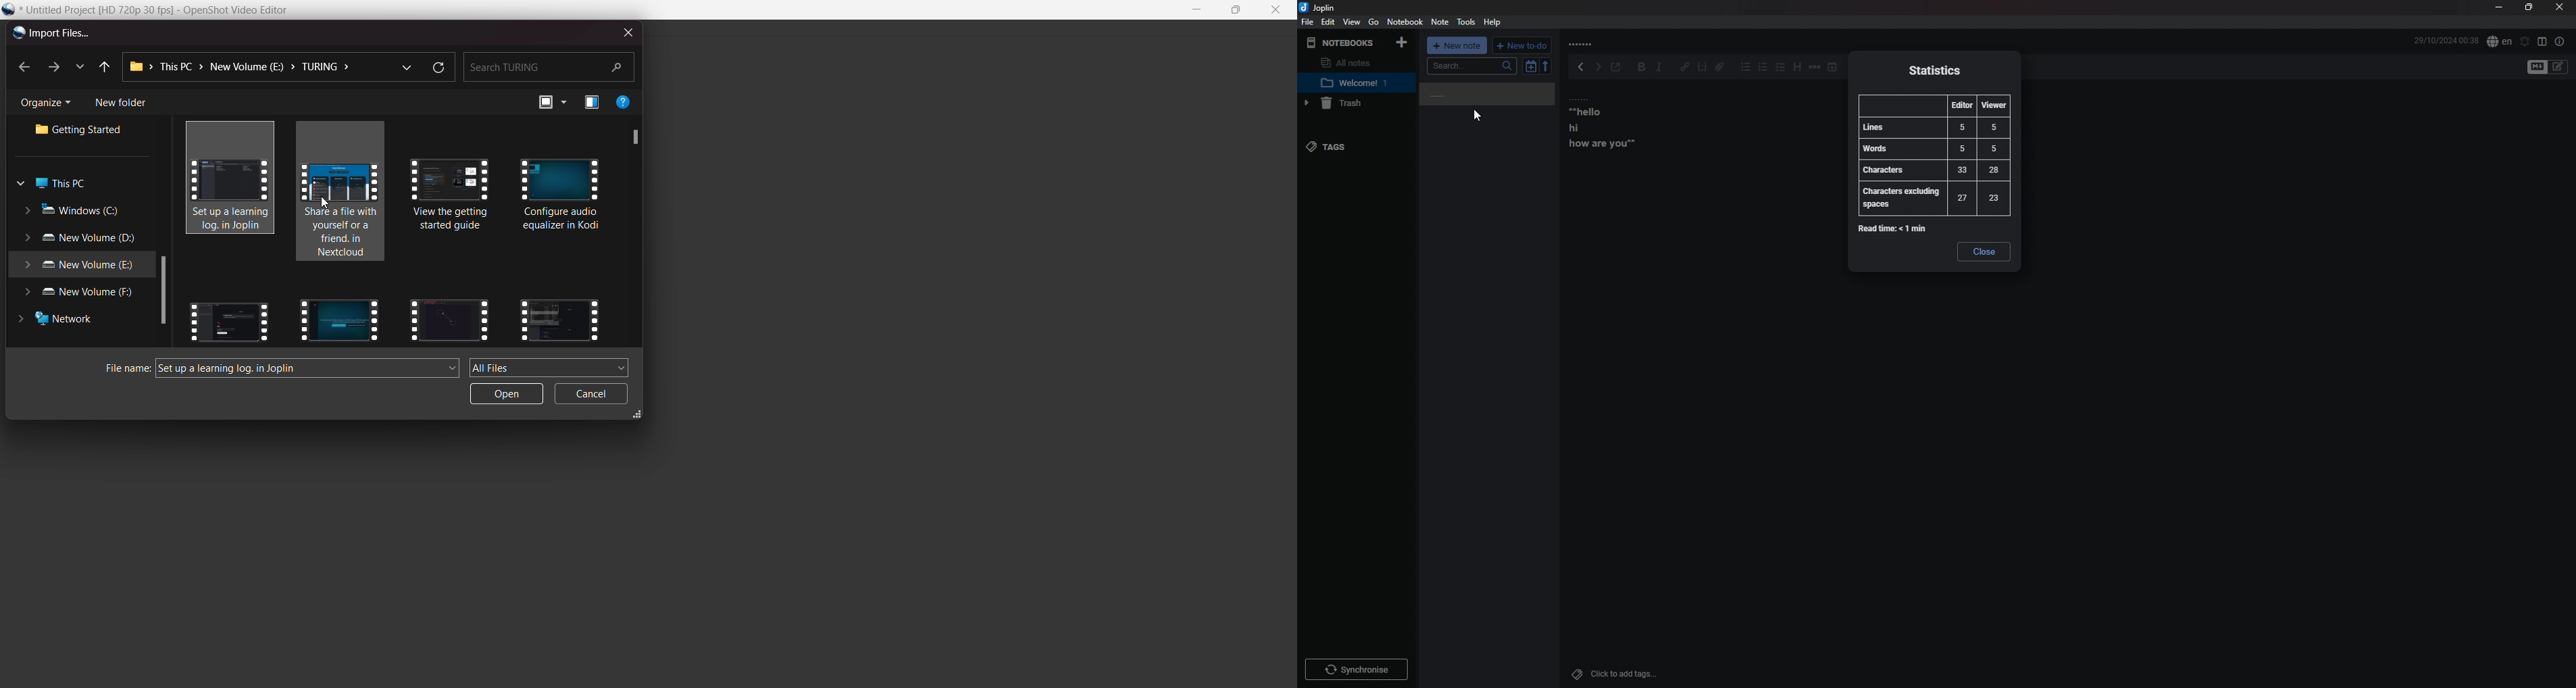  What do you see at coordinates (1441, 21) in the screenshot?
I see `Note` at bounding box center [1441, 21].